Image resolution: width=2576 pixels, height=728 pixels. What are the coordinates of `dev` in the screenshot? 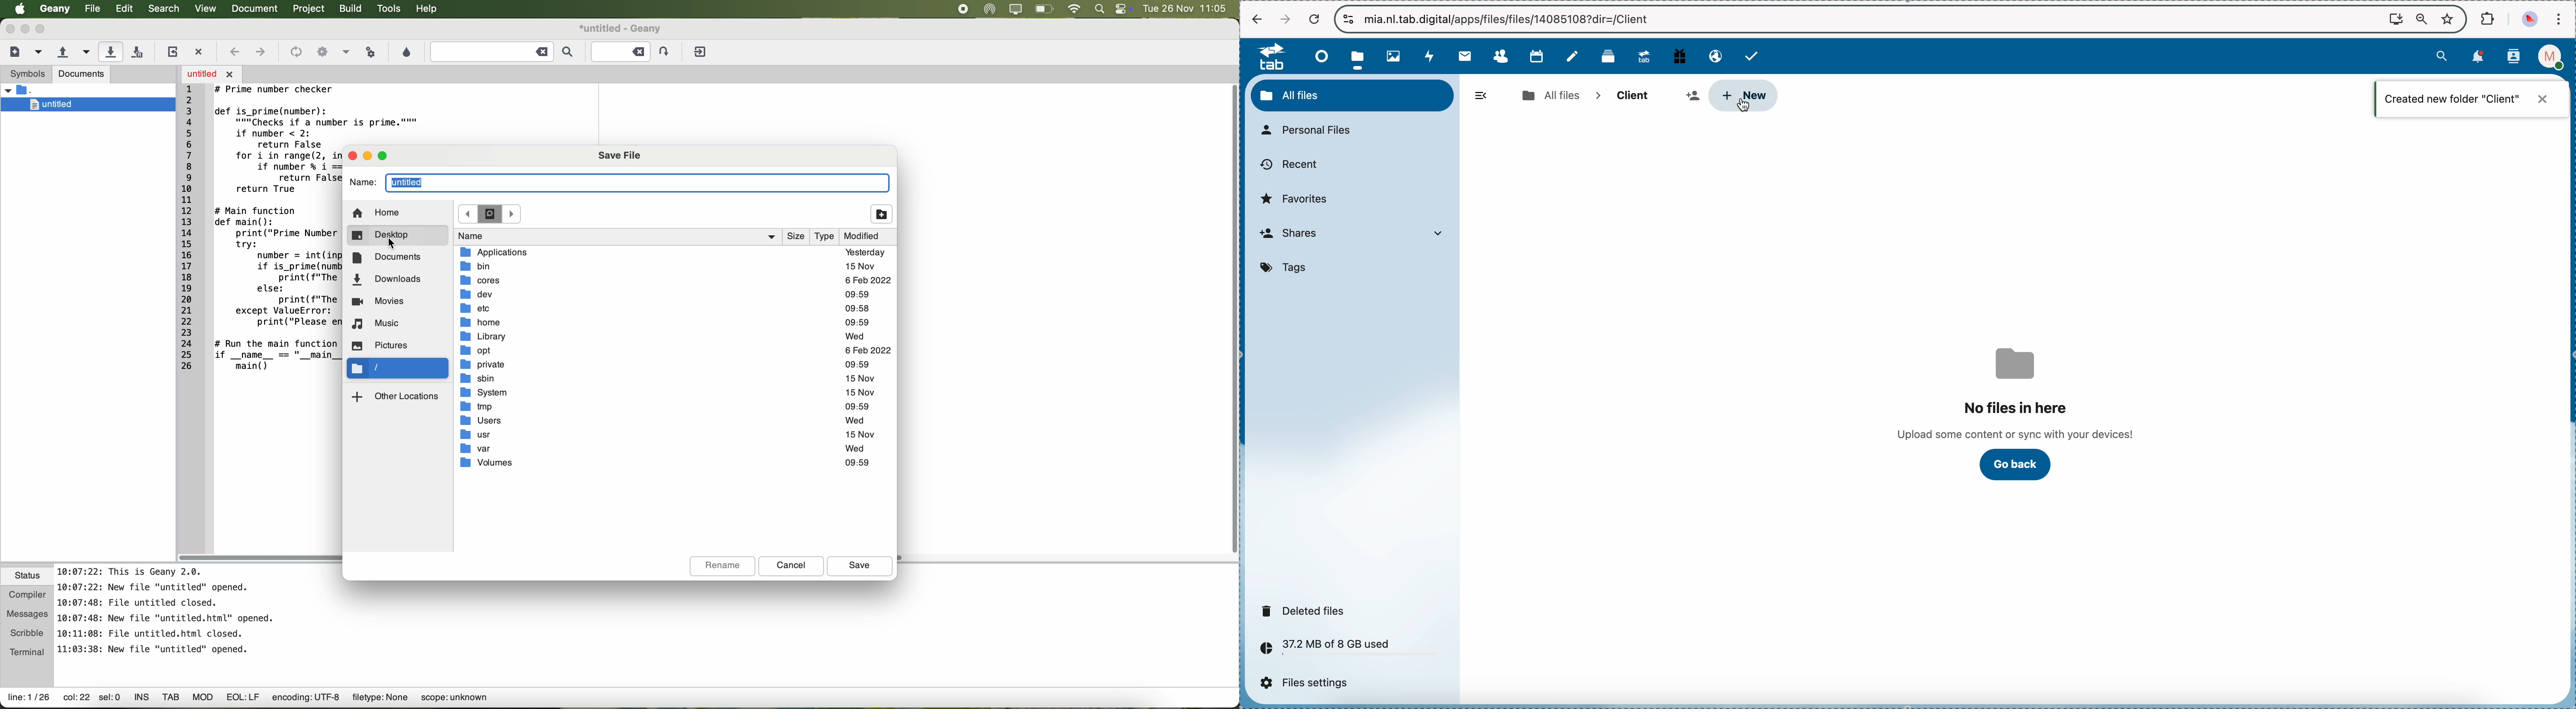 It's located at (667, 295).